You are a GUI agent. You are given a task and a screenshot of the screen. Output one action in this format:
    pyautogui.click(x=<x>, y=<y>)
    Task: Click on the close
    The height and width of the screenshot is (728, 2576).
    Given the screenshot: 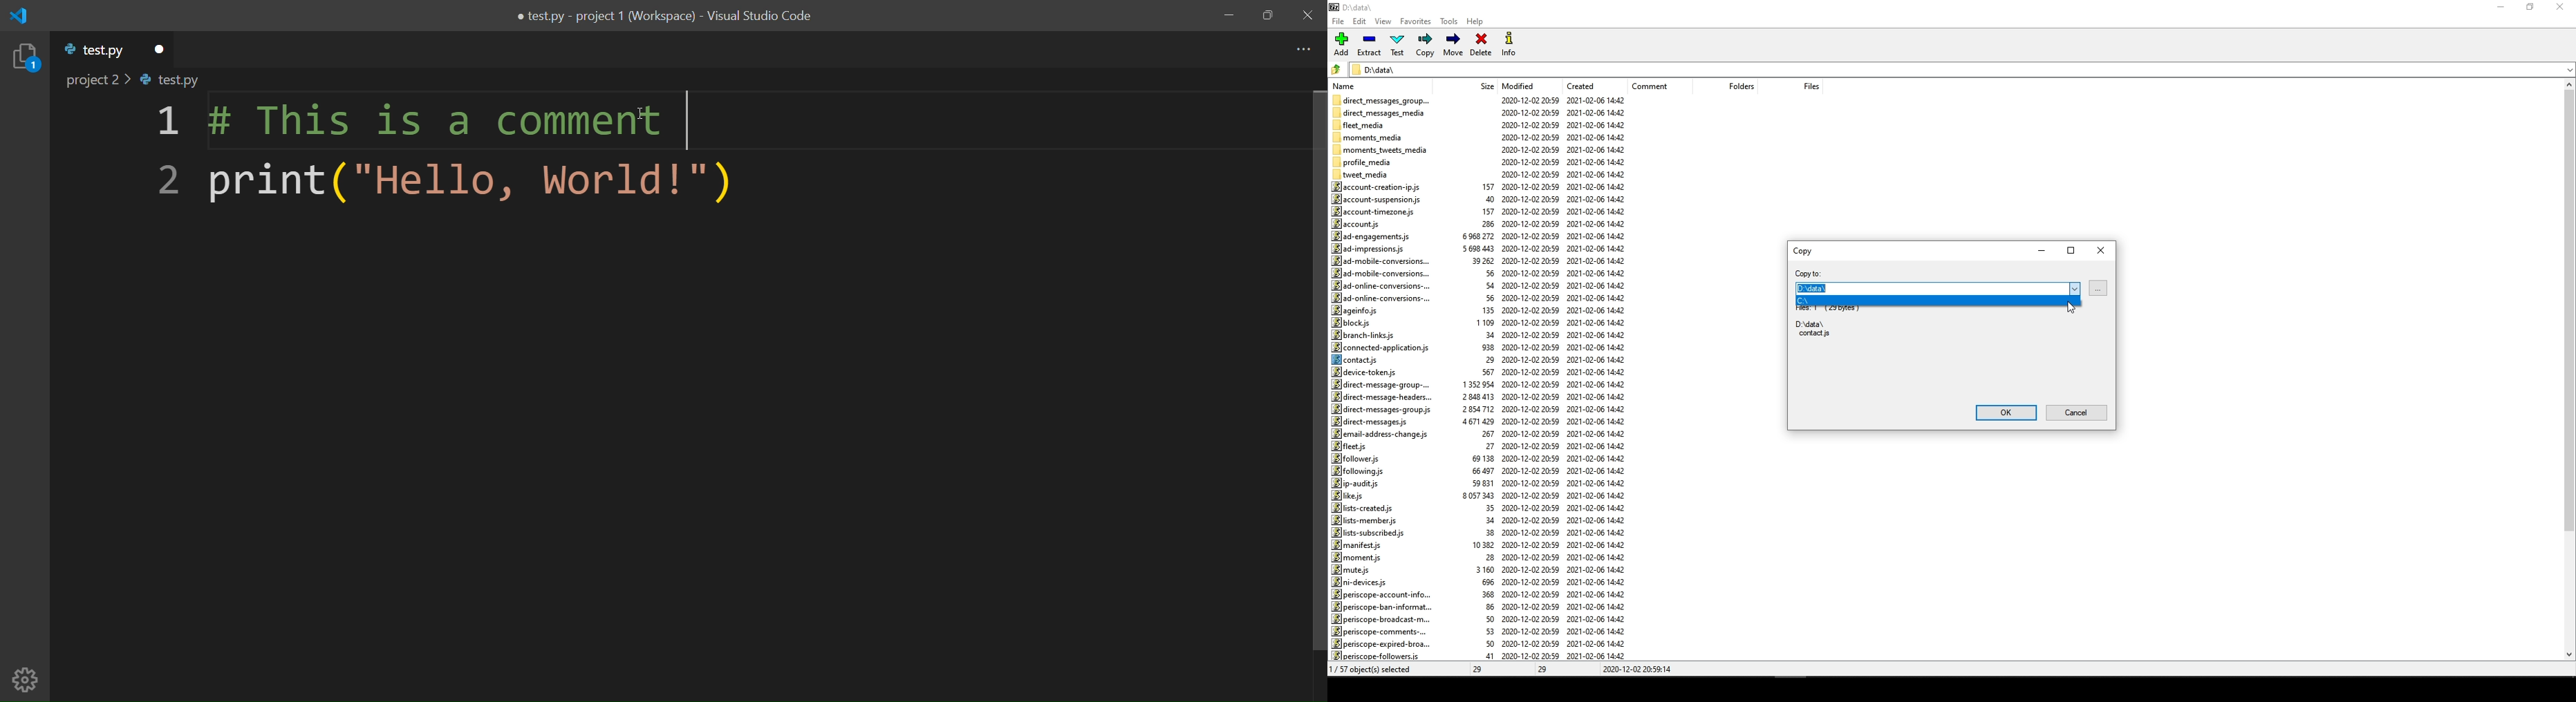 What is the action you would take?
    pyautogui.click(x=2562, y=8)
    